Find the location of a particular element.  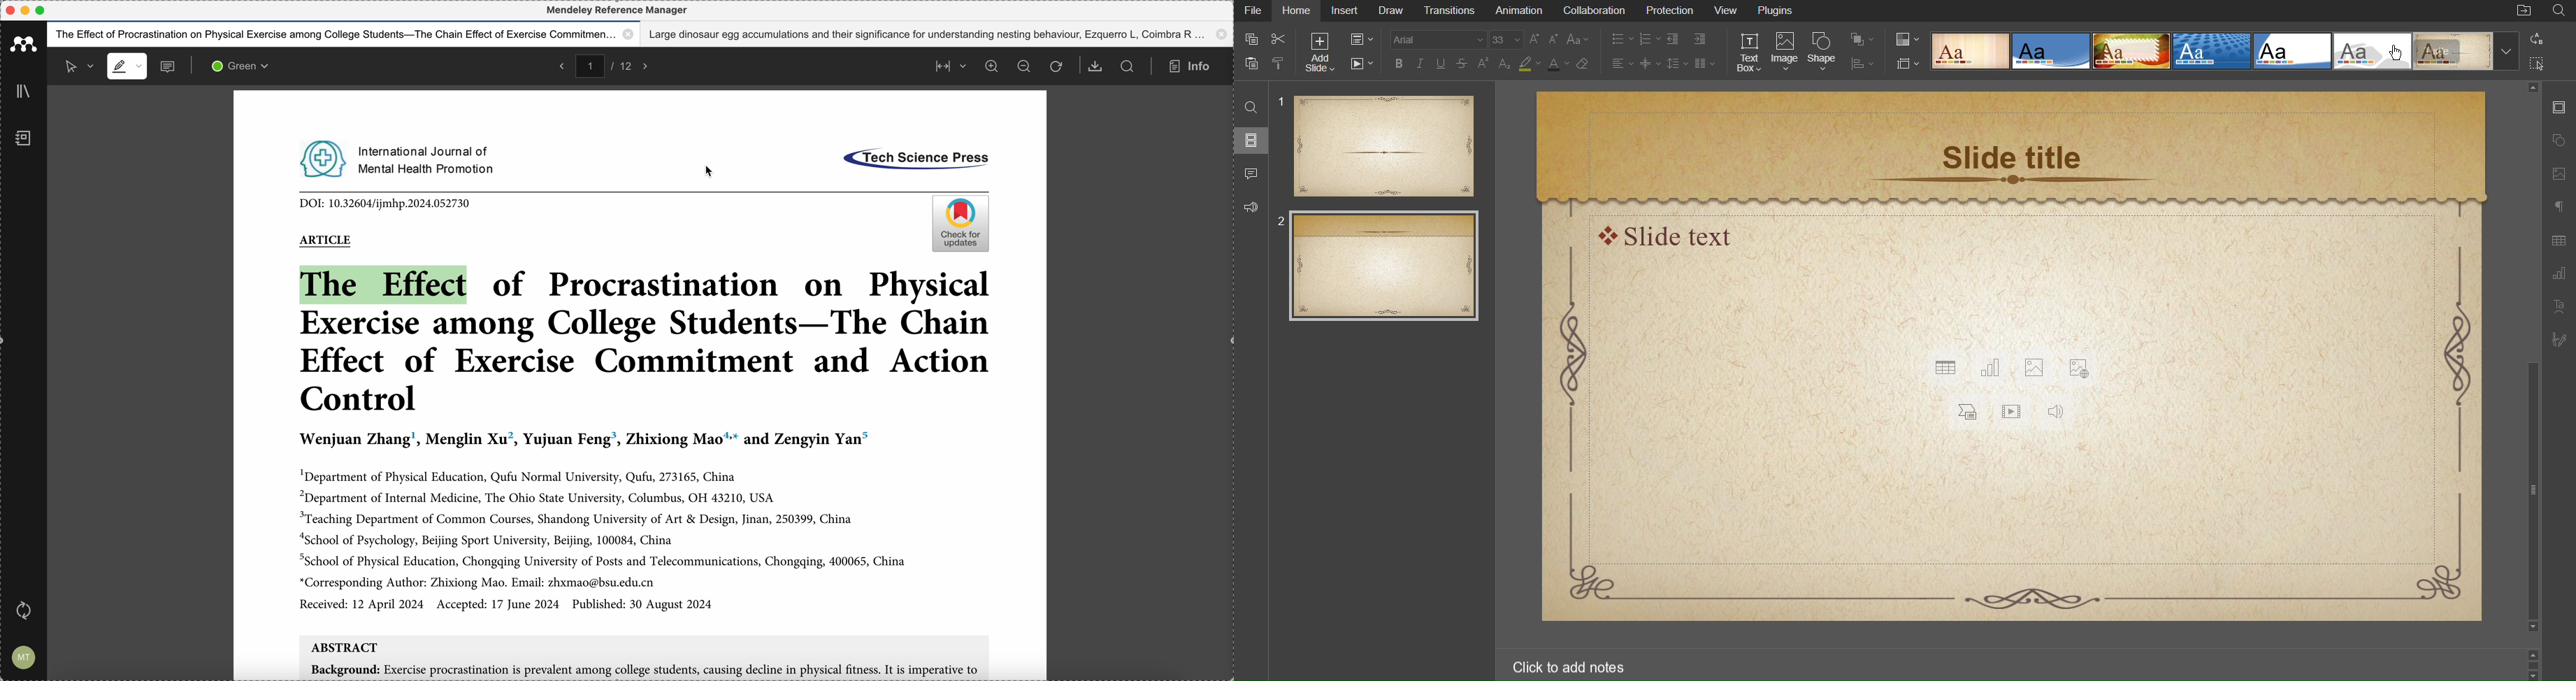

Slide 1 is located at coordinates (1377, 145).